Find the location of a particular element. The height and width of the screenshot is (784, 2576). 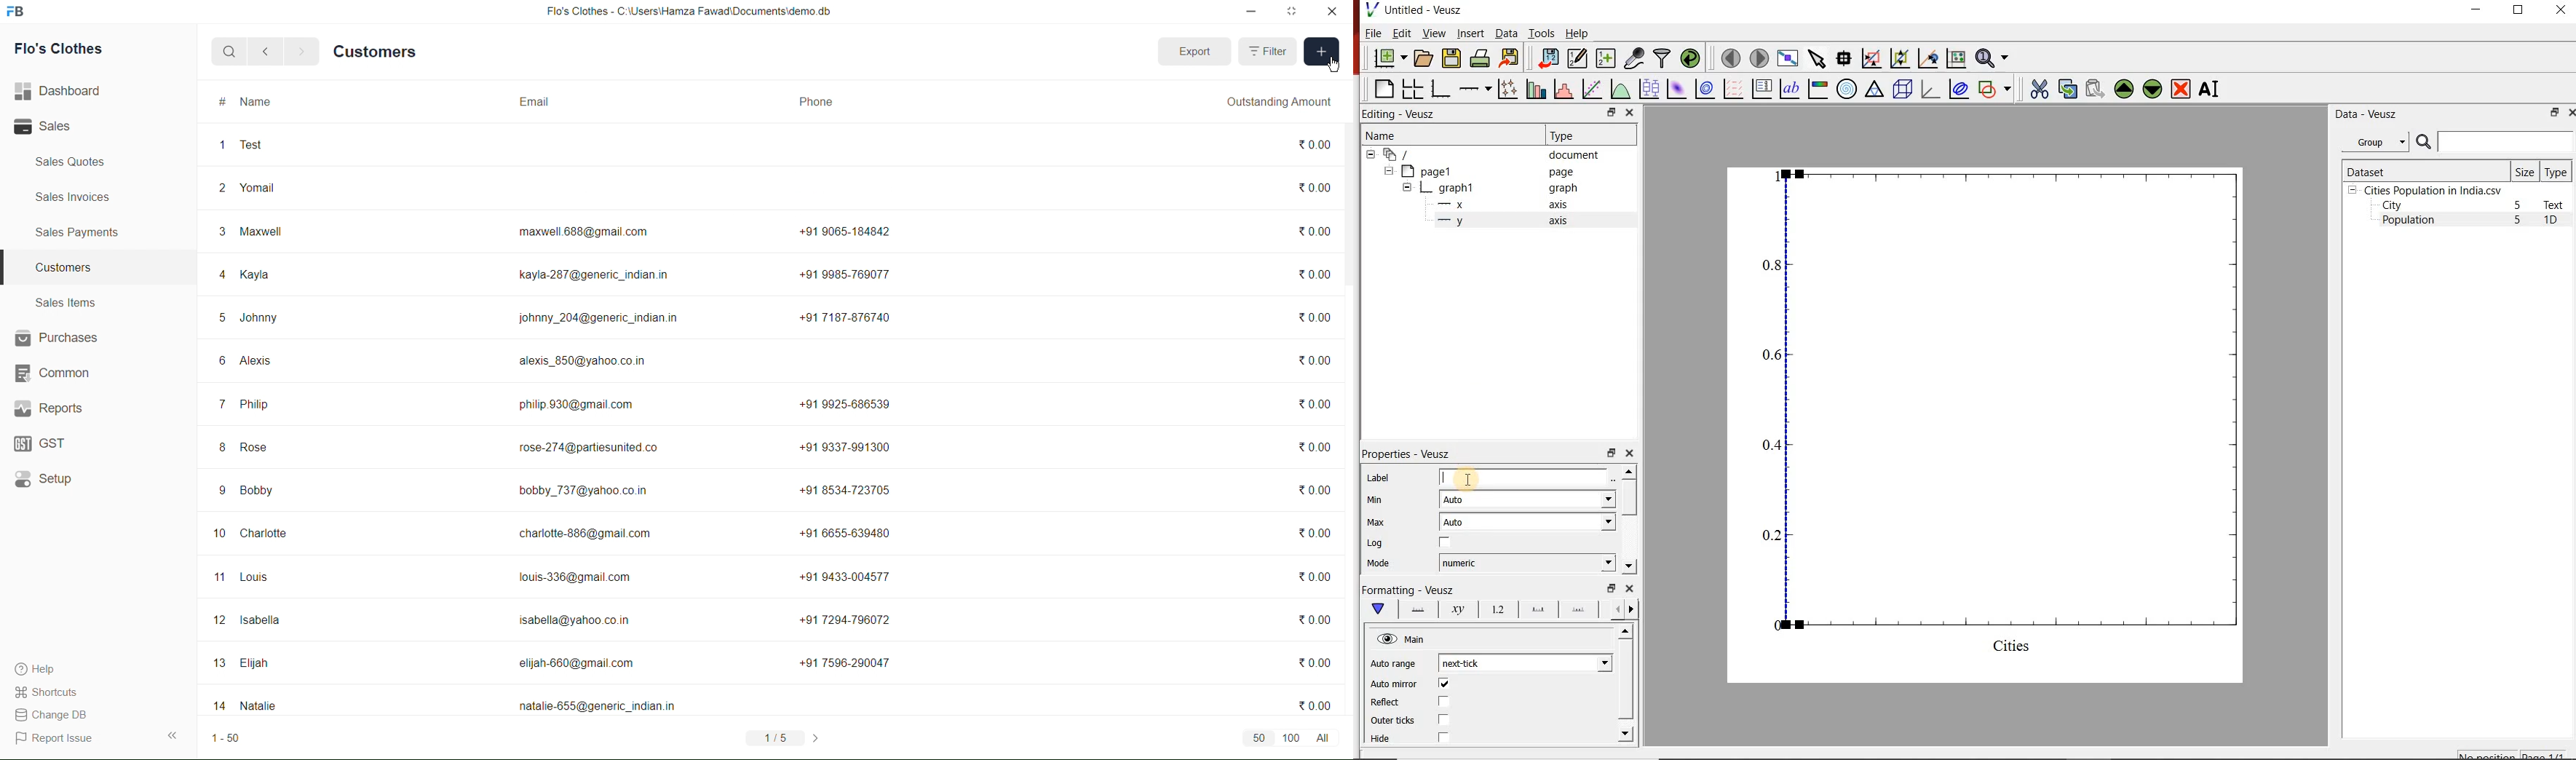

Report Issue is located at coordinates (54, 738).